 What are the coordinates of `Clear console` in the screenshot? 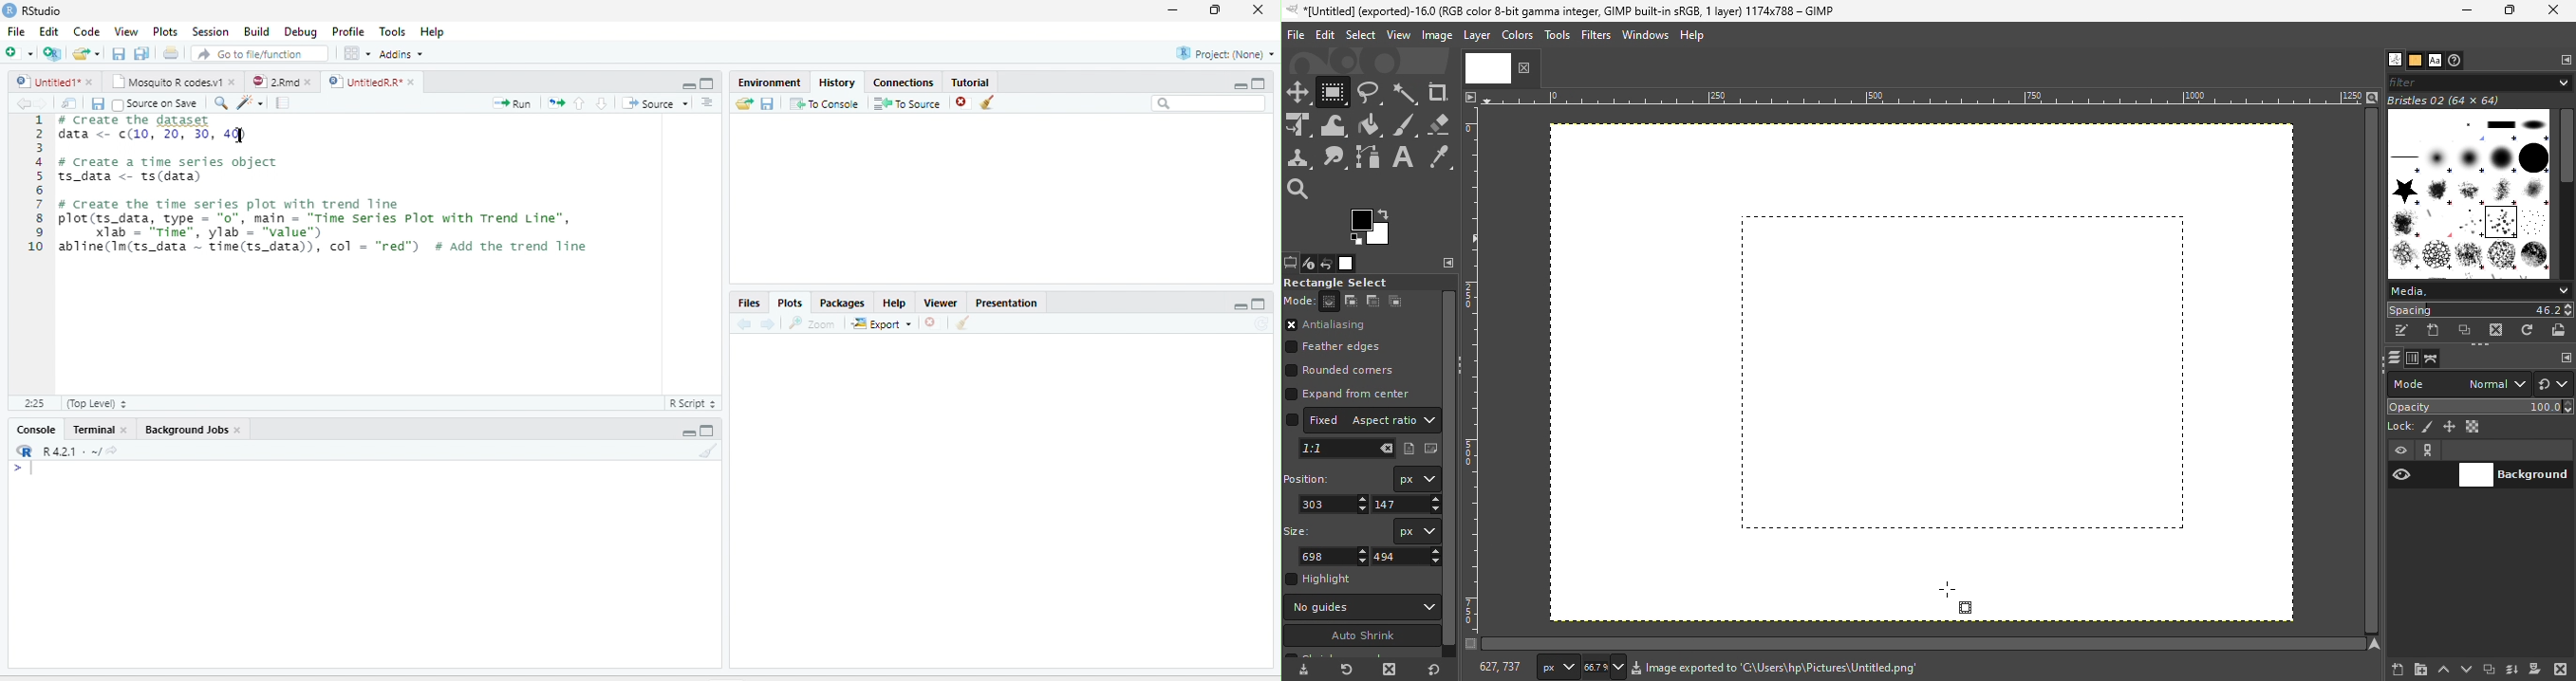 It's located at (710, 450).